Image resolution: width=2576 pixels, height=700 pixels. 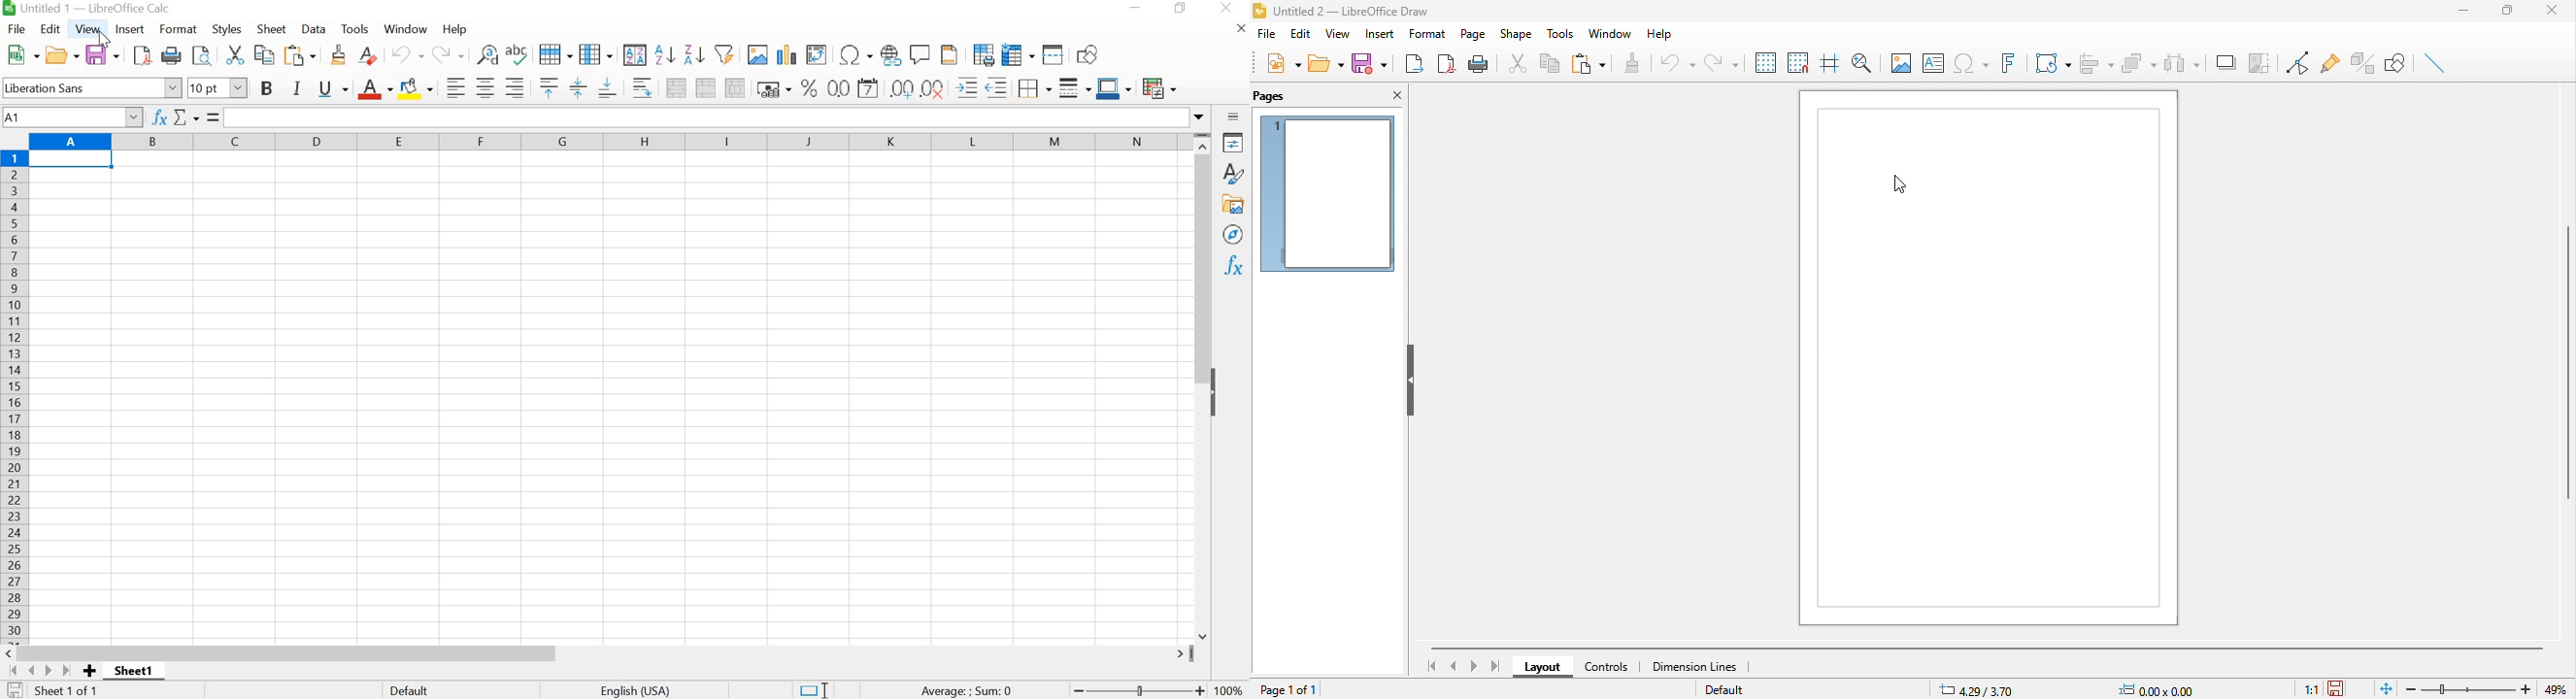 What do you see at coordinates (1496, 669) in the screenshot?
I see `last page` at bounding box center [1496, 669].